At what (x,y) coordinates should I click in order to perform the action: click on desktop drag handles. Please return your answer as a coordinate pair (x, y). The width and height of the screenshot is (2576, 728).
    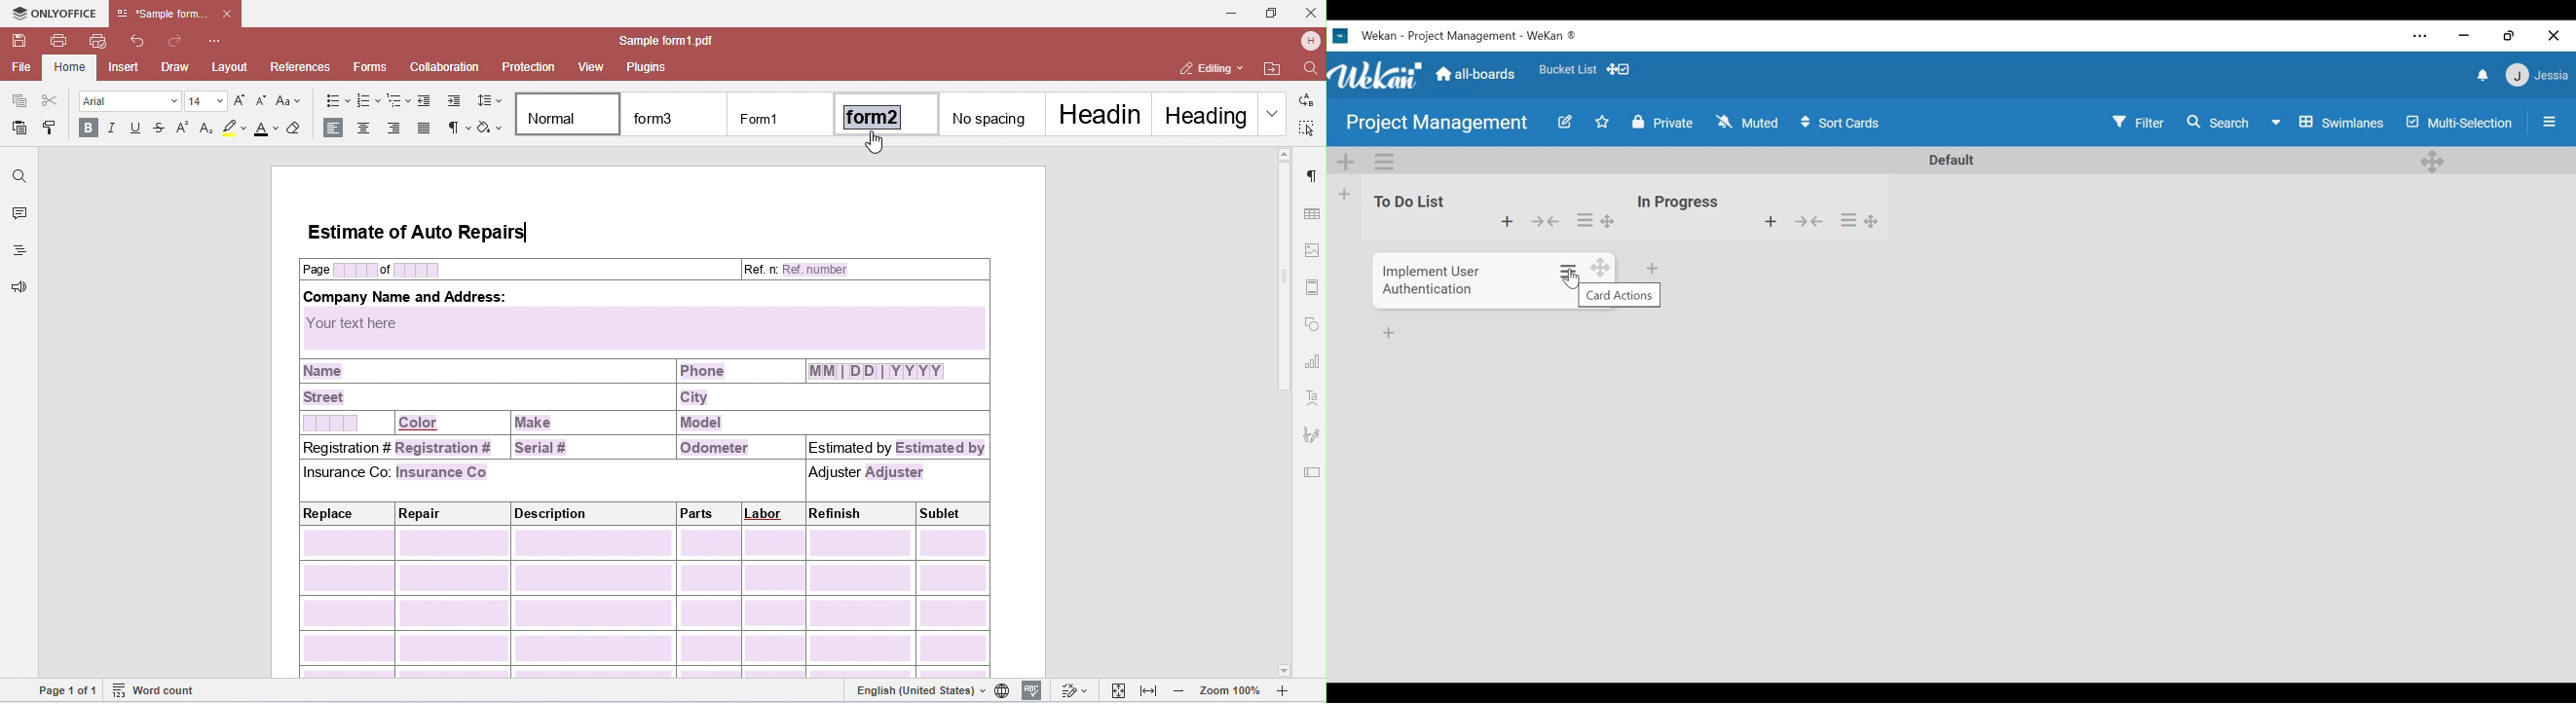
    Looking at the image, I should click on (1873, 221).